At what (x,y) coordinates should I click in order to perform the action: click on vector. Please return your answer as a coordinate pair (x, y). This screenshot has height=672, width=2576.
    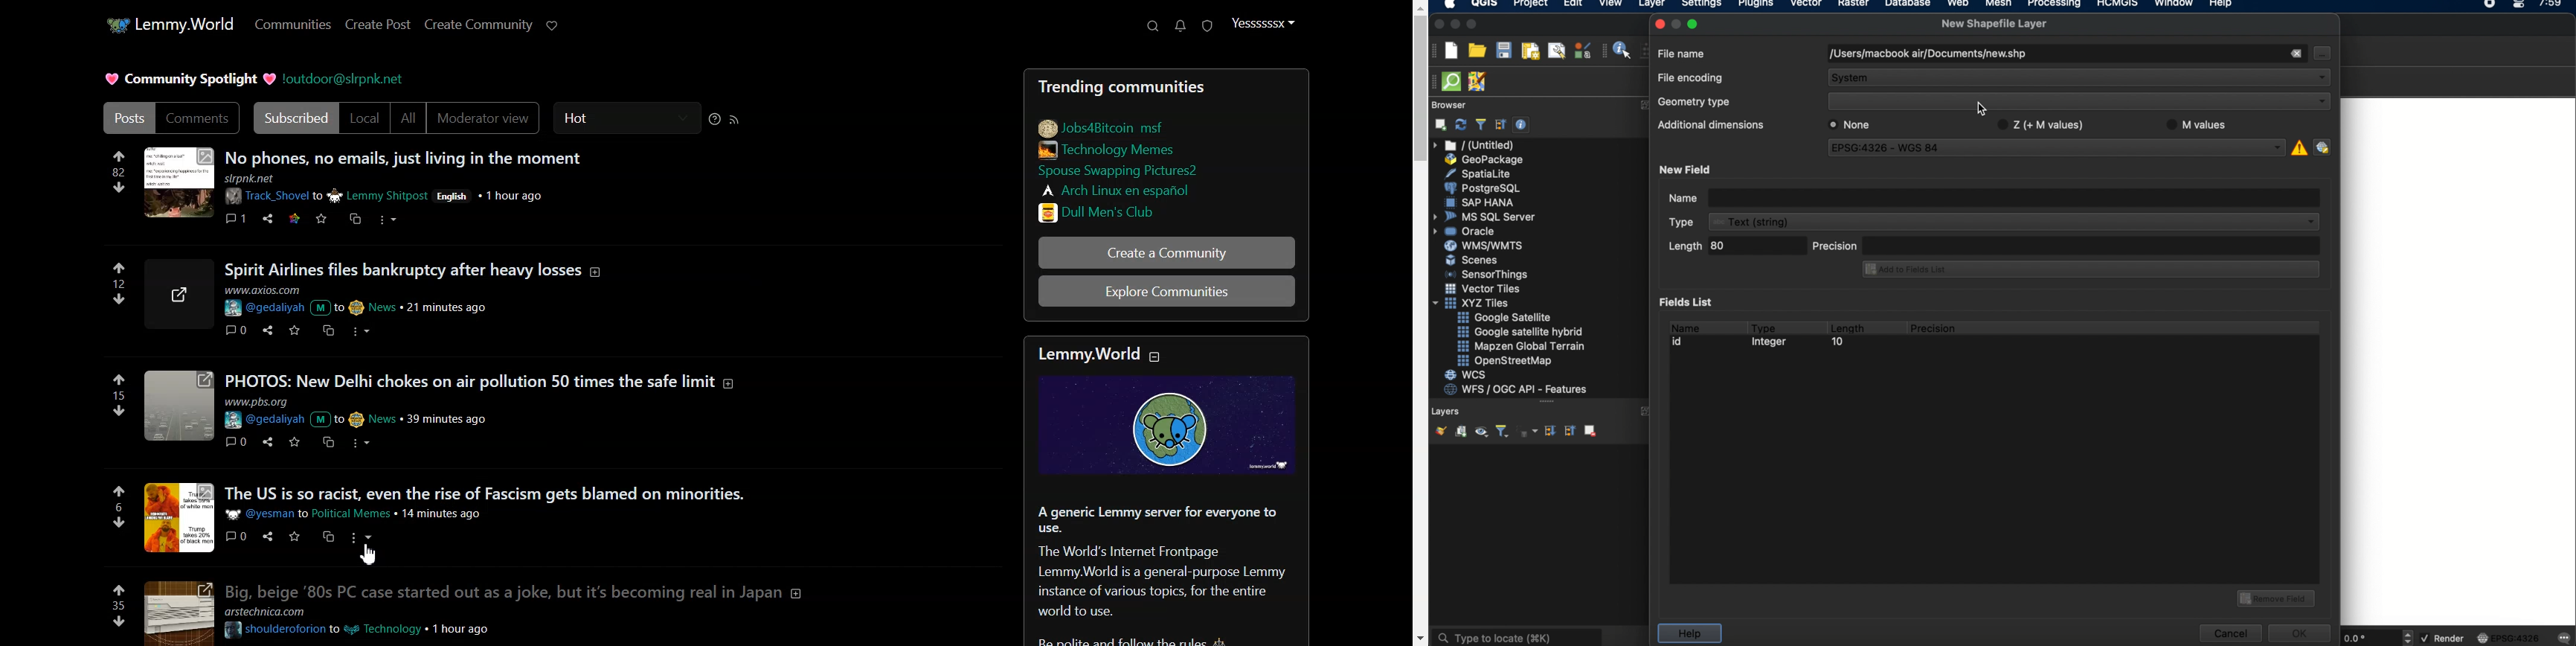
    Looking at the image, I should click on (1807, 5).